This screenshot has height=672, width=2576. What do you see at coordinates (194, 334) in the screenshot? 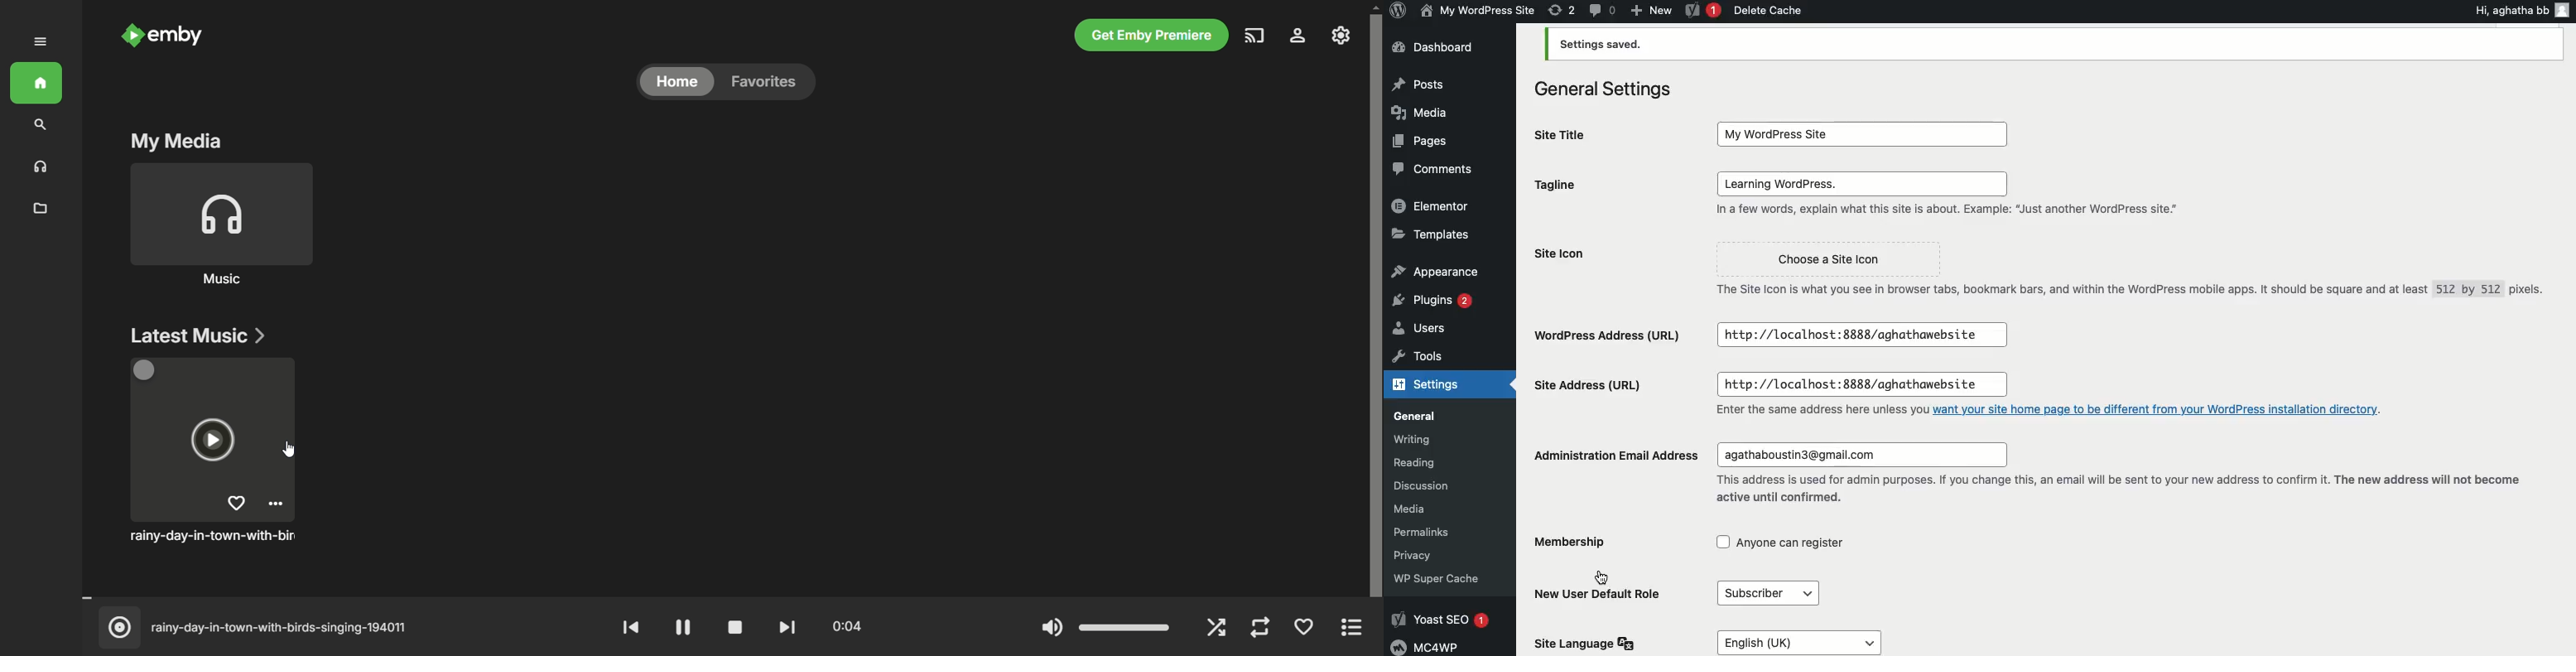
I see `latest music` at bounding box center [194, 334].